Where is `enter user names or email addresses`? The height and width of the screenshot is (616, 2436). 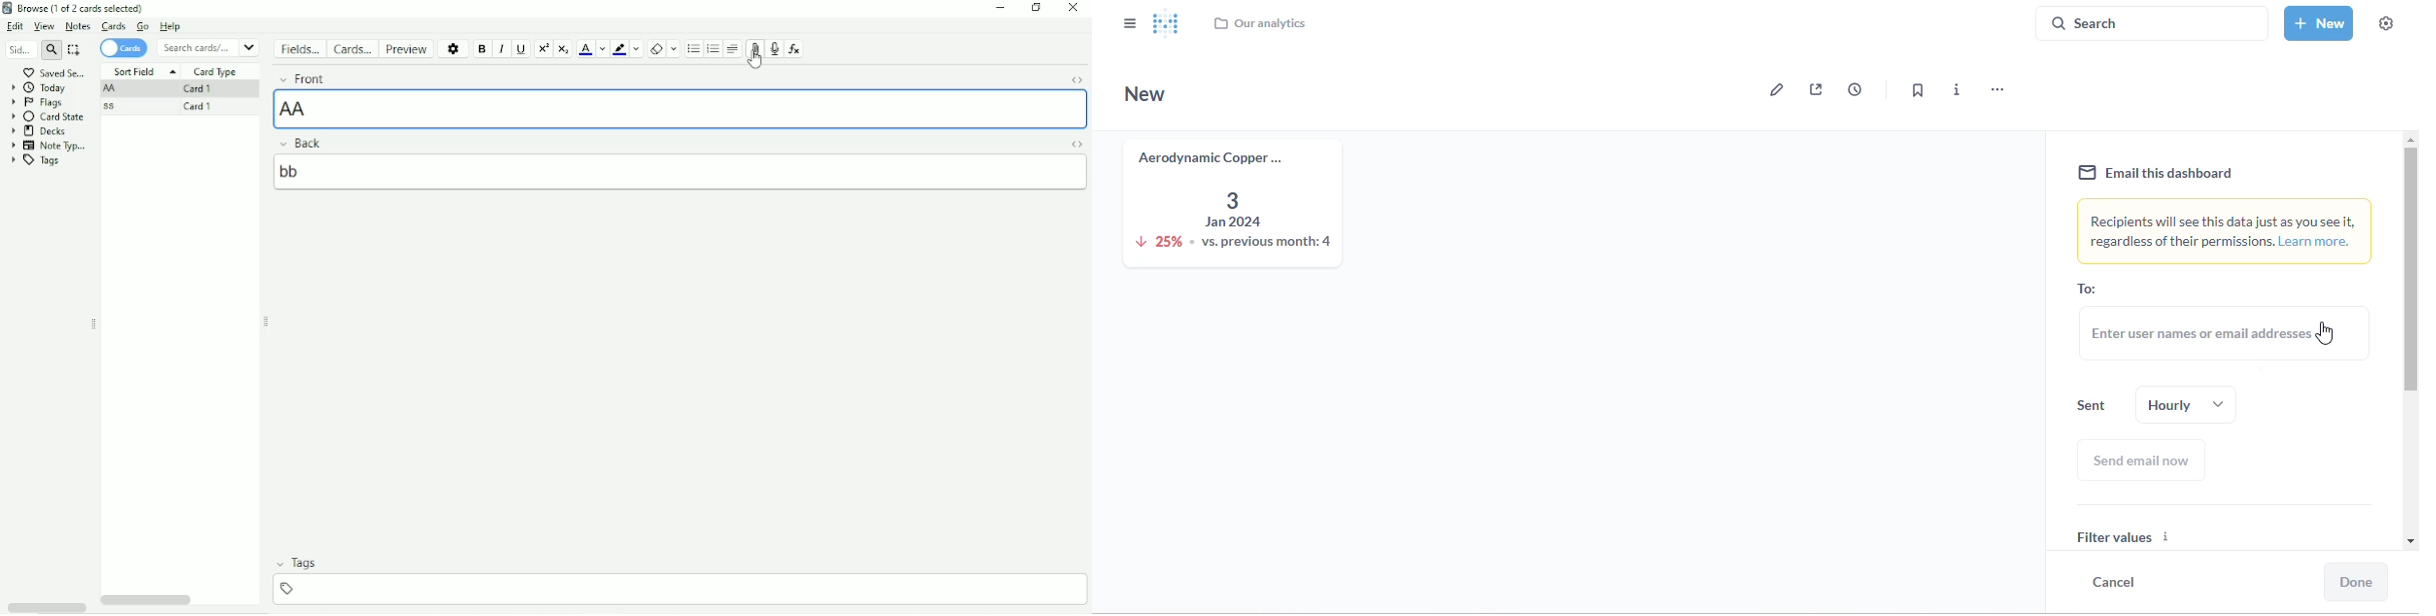 enter user names or email addresses is located at coordinates (2228, 333).